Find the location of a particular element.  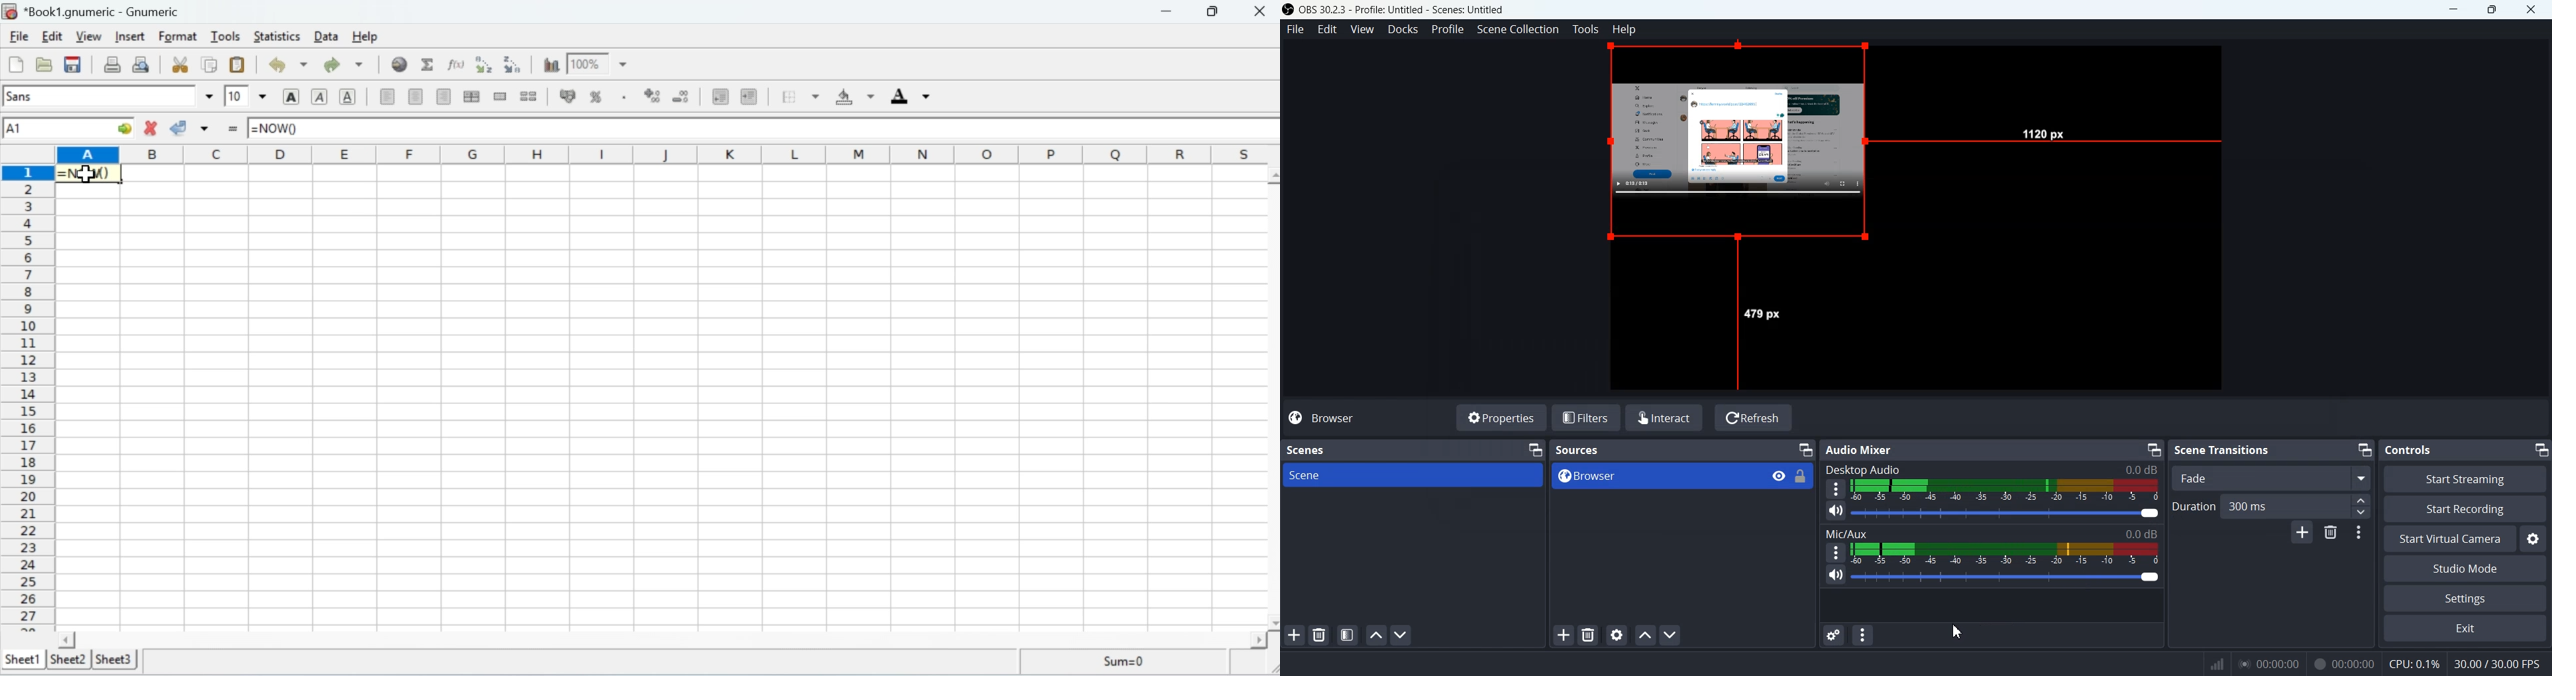

Copy the selection is located at coordinates (211, 63).